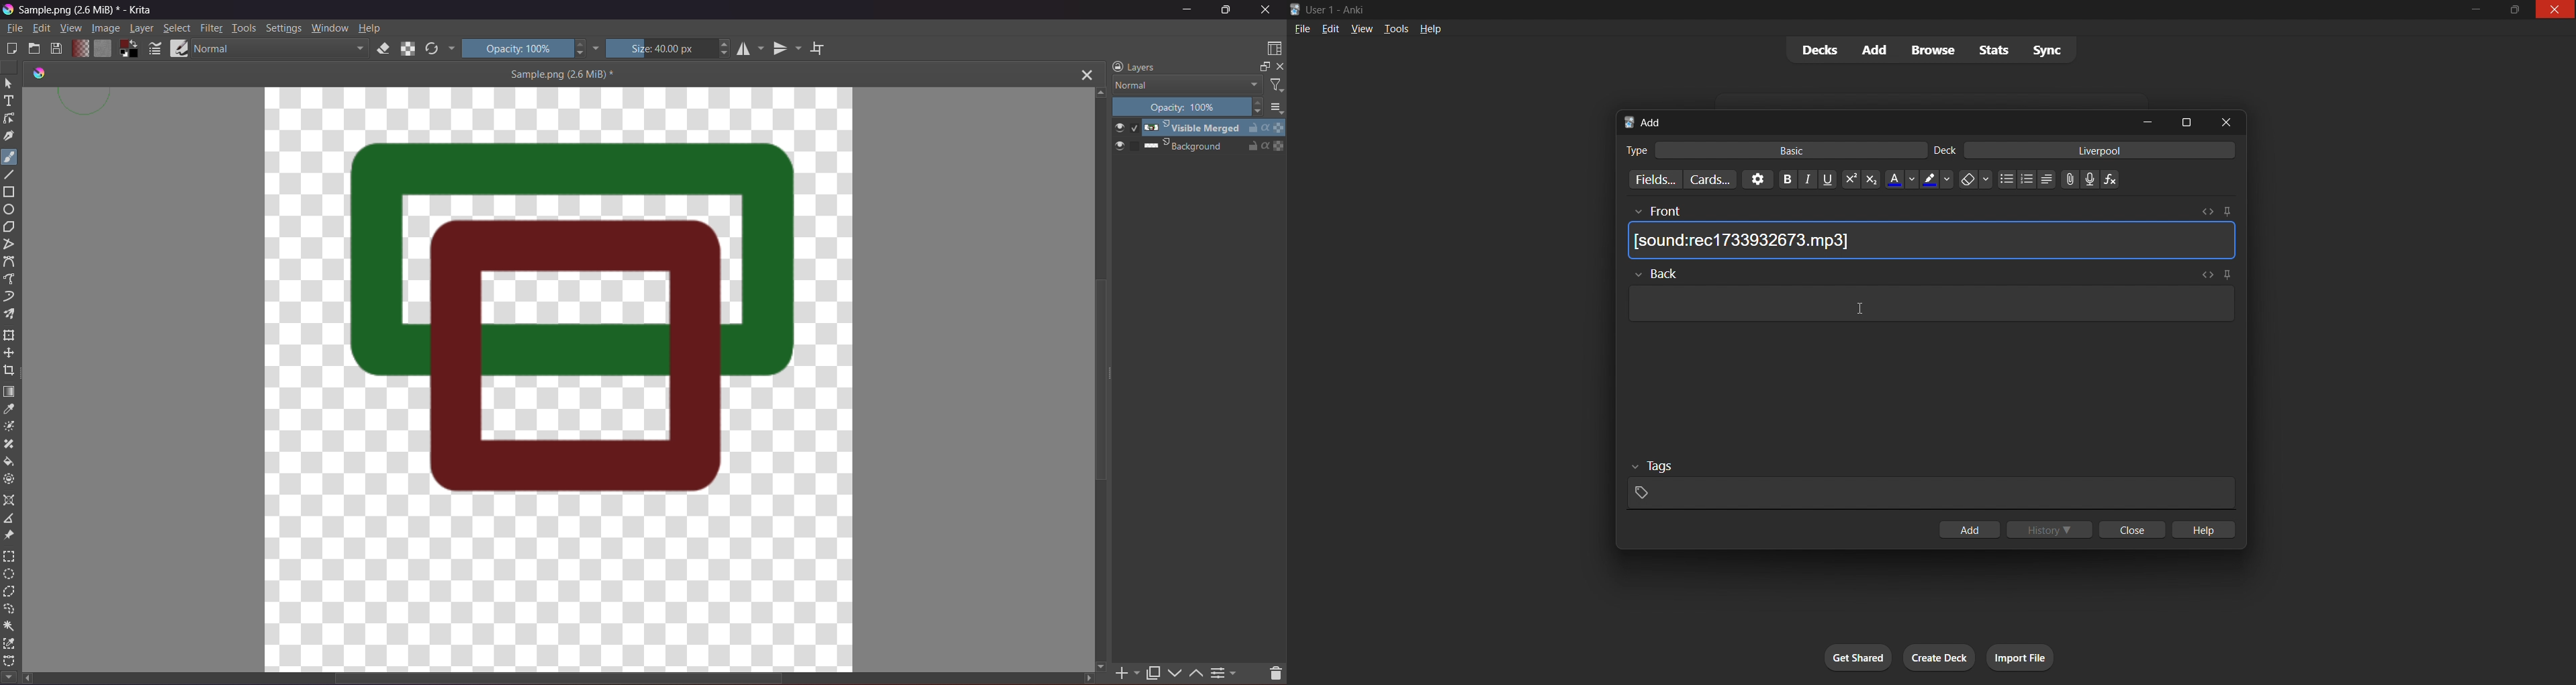 This screenshot has height=700, width=2576. Describe the element at coordinates (1848, 178) in the screenshot. I see `superscript` at that location.